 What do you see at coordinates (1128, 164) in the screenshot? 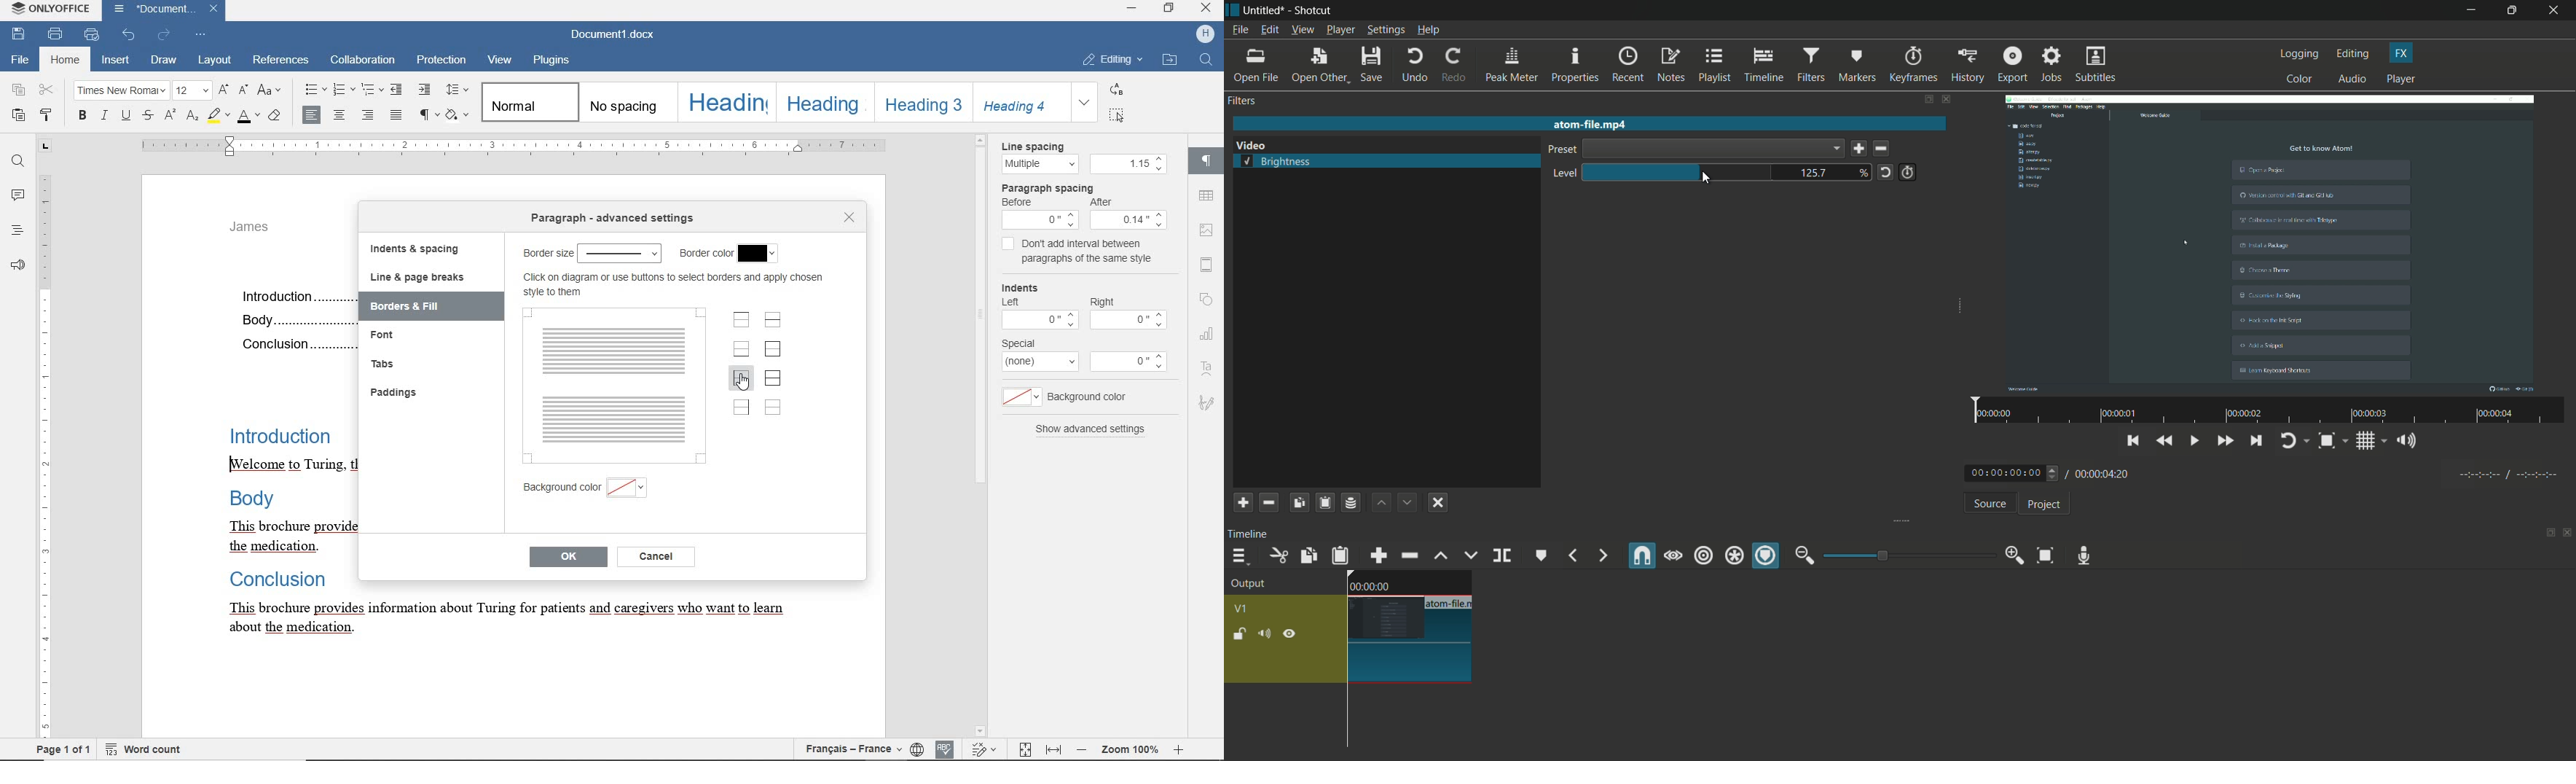
I see `1.15` at bounding box center [1128, 164].